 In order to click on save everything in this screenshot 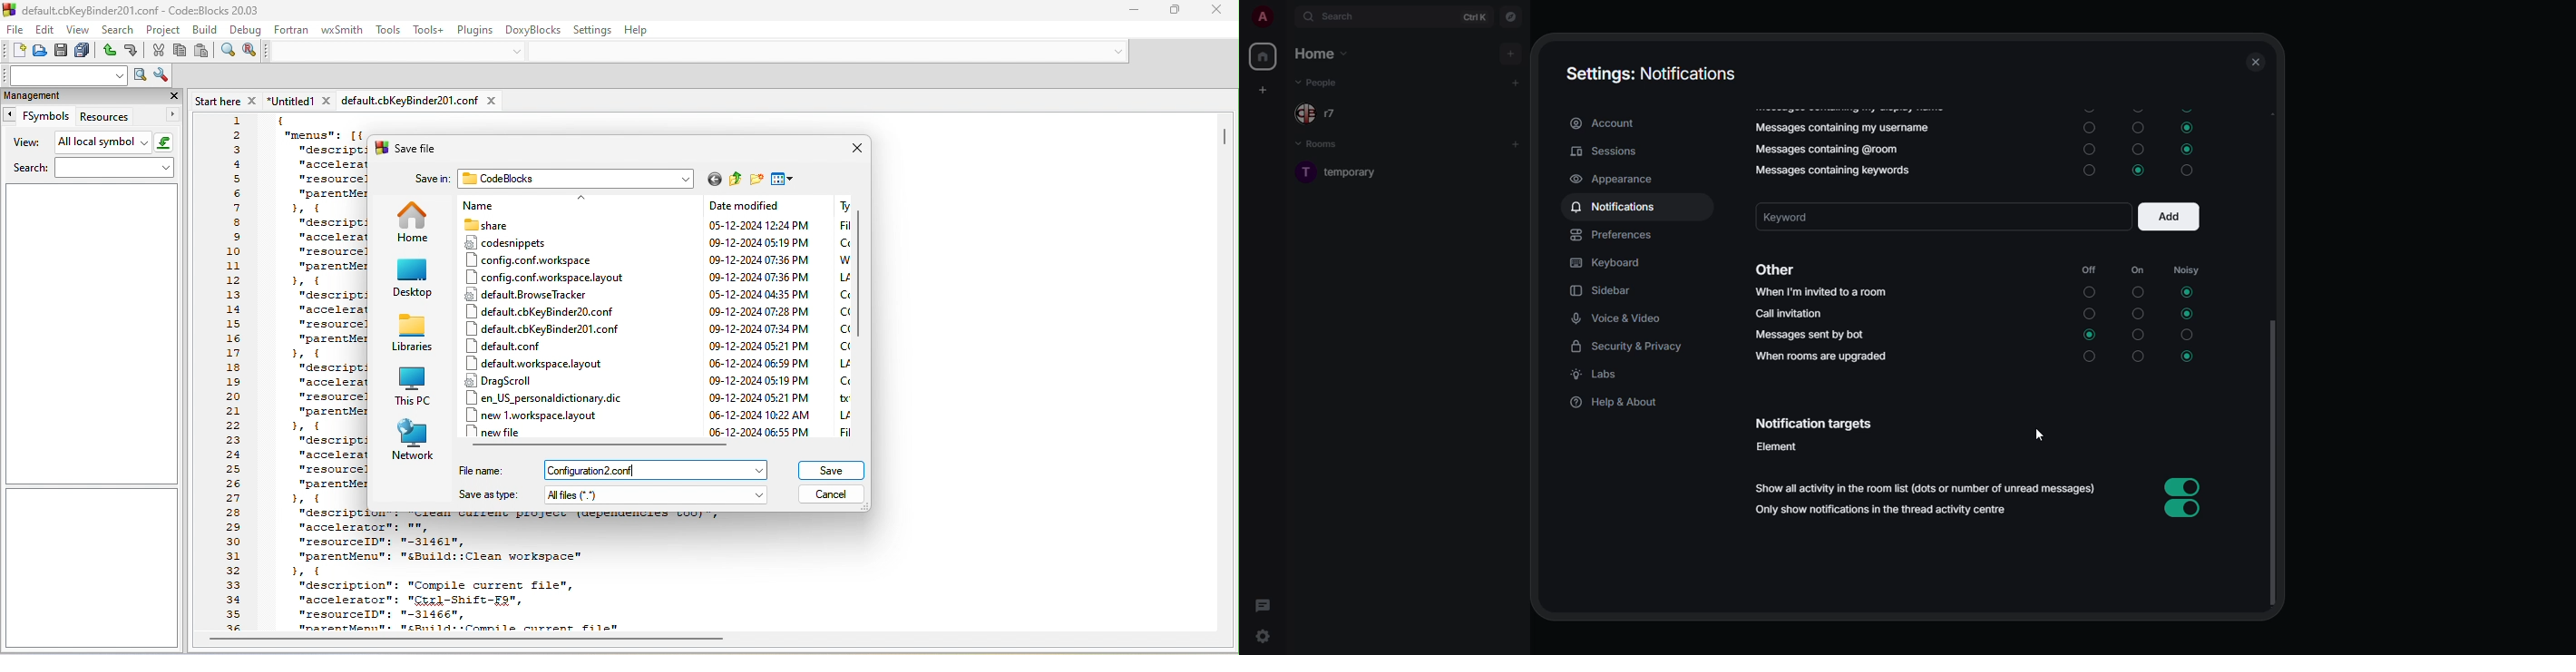, I will do `click(83, 50)`.